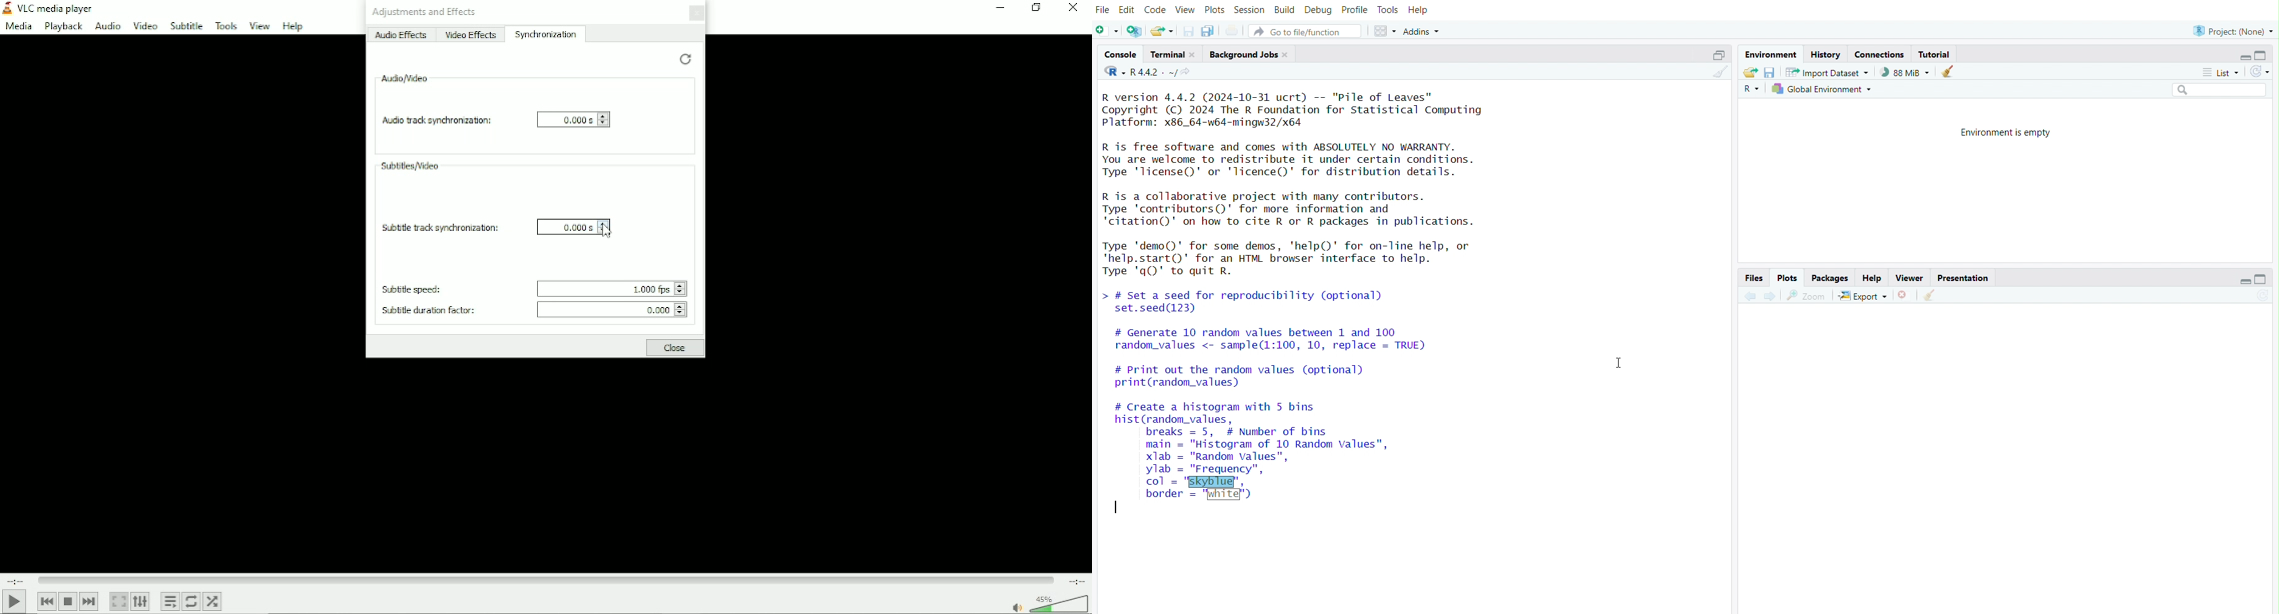 The image size is (2296, 616). Describe the element at coordinates (1749, 72) in the screenshot. I see `load workspace` at that location.